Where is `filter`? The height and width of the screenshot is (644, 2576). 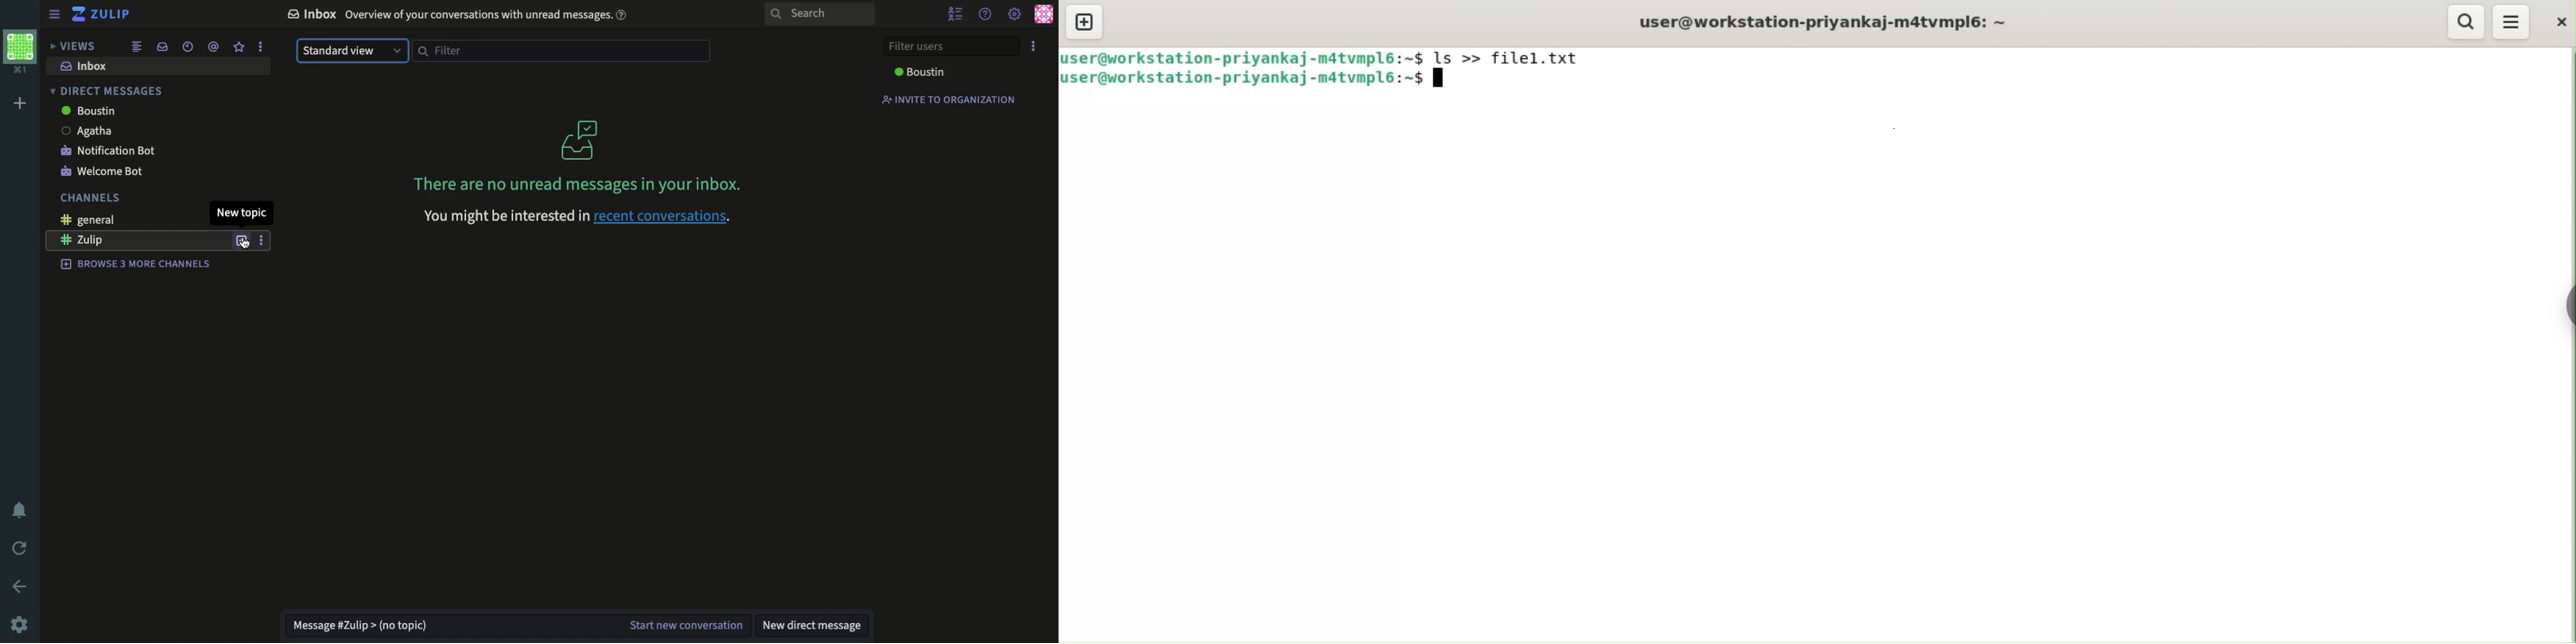 filter is located at coordinates (558, 51).